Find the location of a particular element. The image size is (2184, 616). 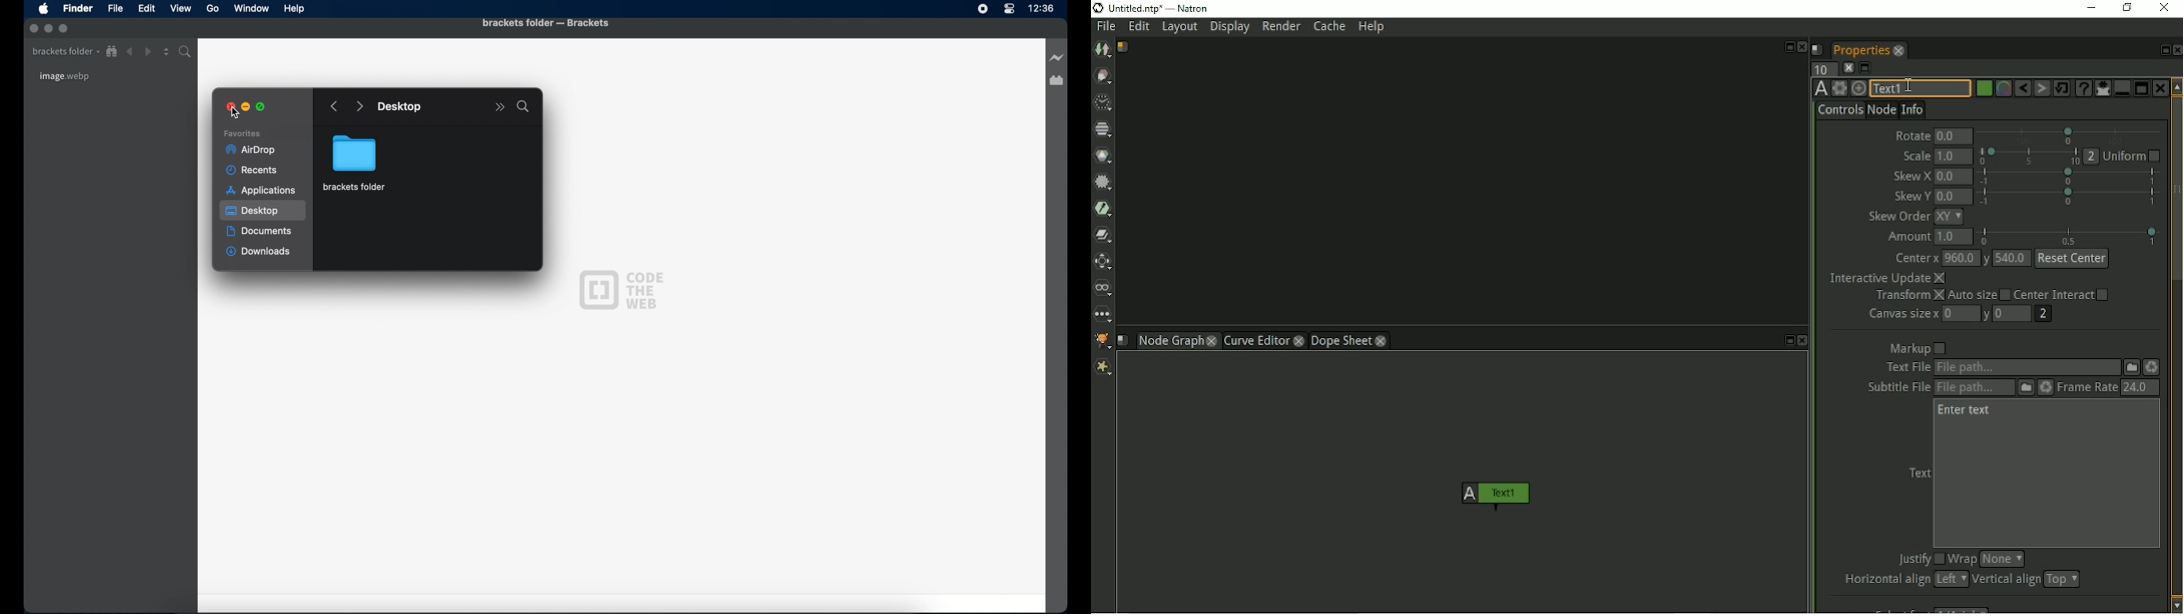

cursor is located at coordinates (233, 114).